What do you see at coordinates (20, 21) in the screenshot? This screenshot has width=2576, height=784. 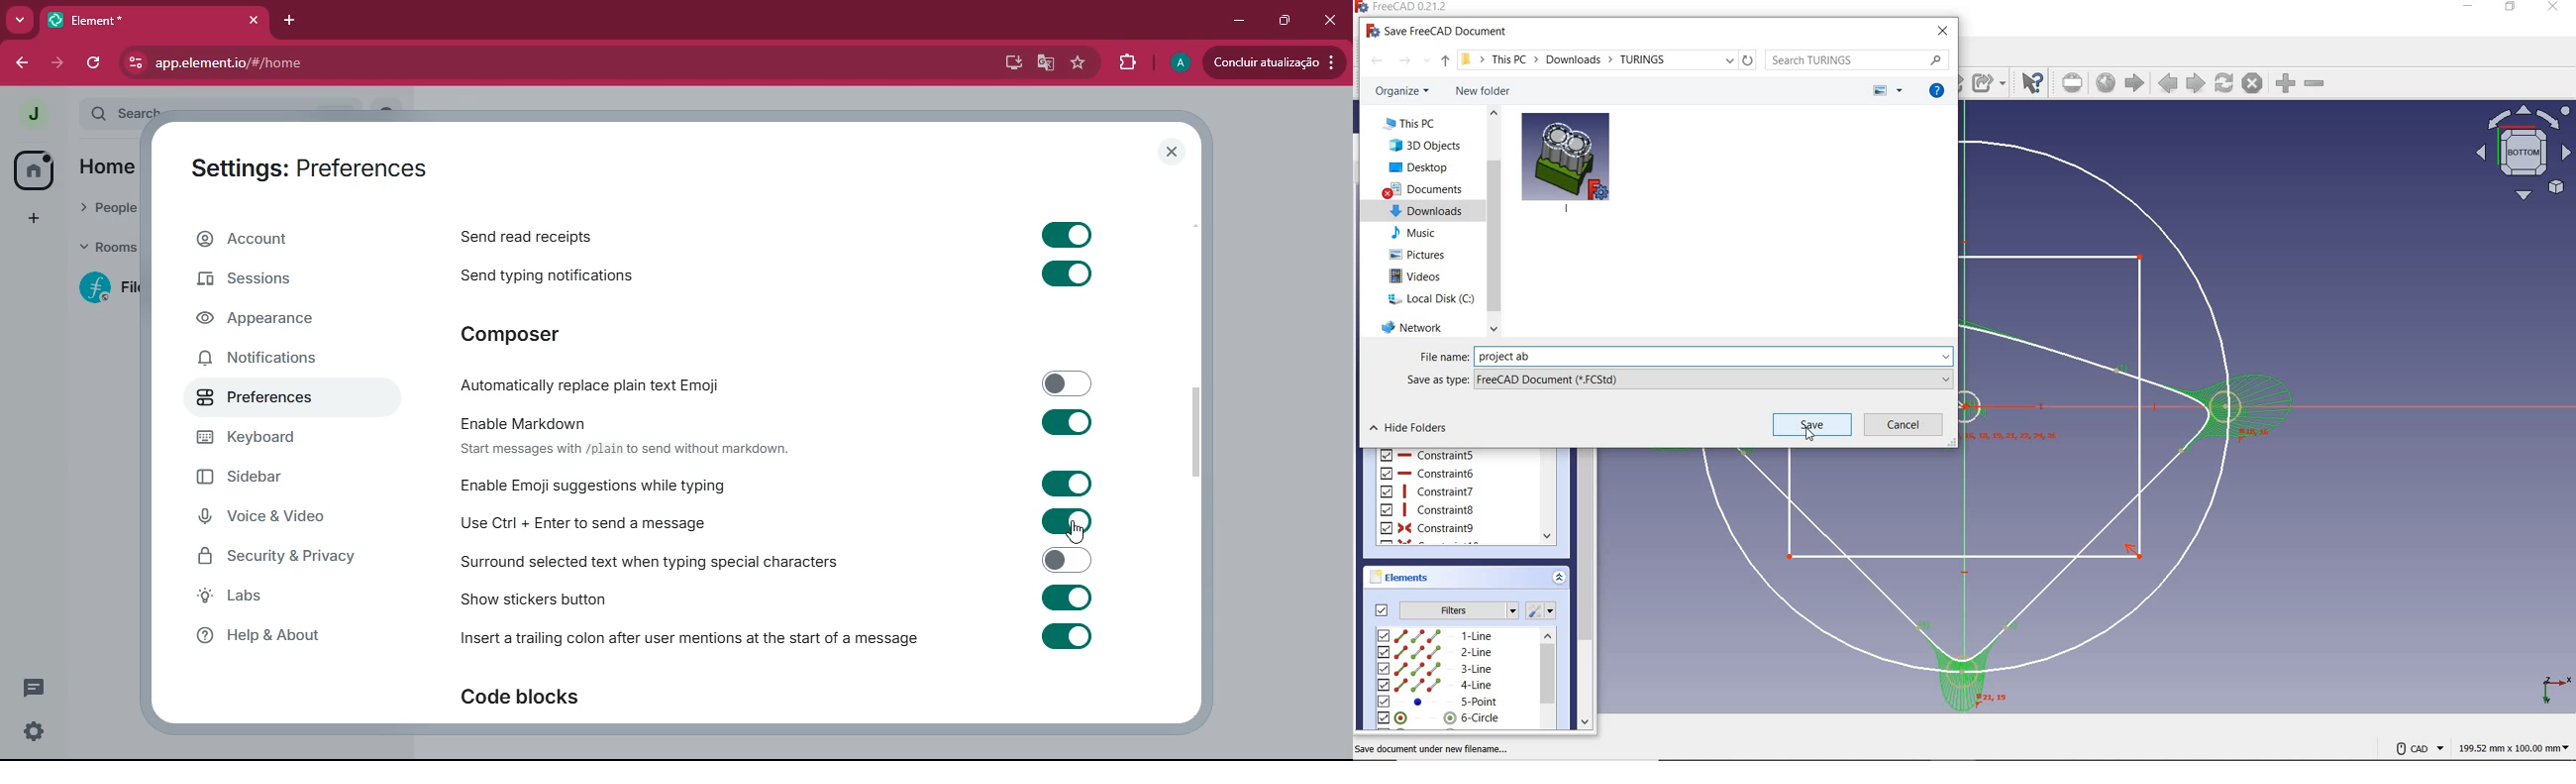 I see `more` at bounding box center [20, 21].